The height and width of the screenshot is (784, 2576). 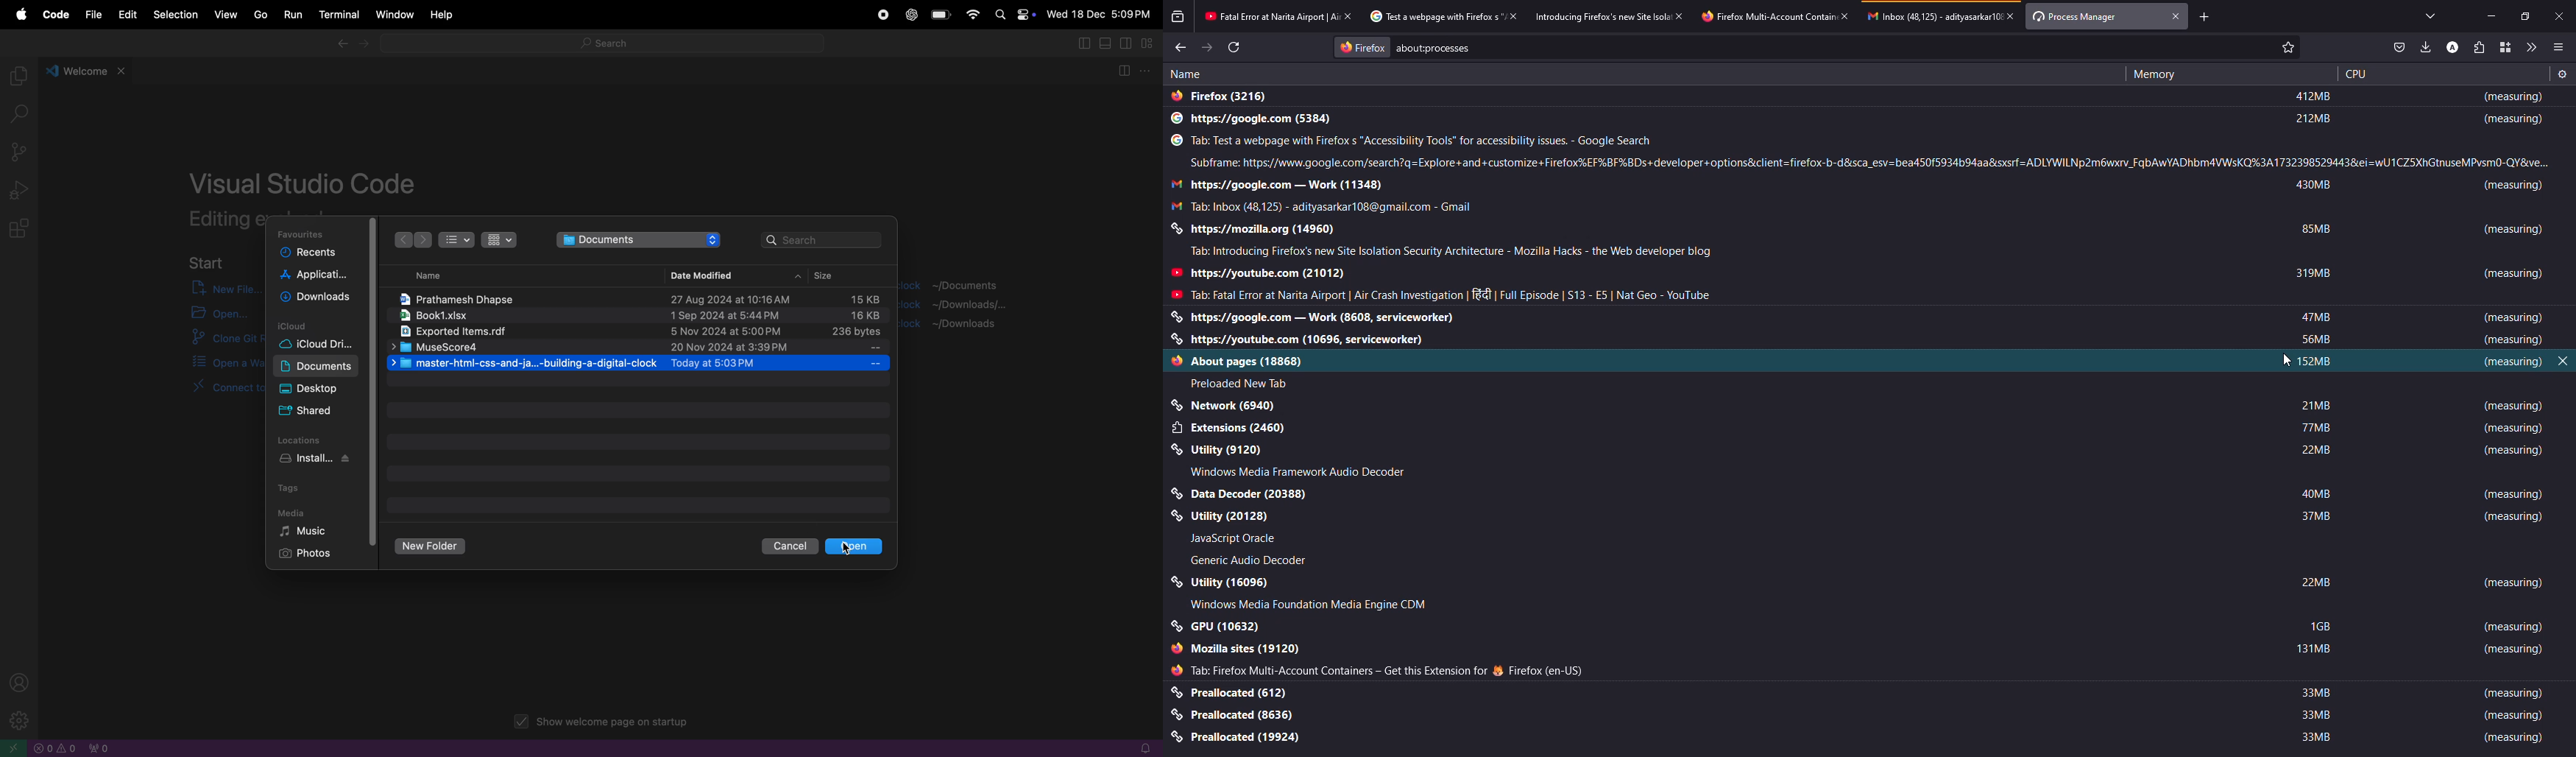 I want to click on containers, so click(x=2505, y=47).